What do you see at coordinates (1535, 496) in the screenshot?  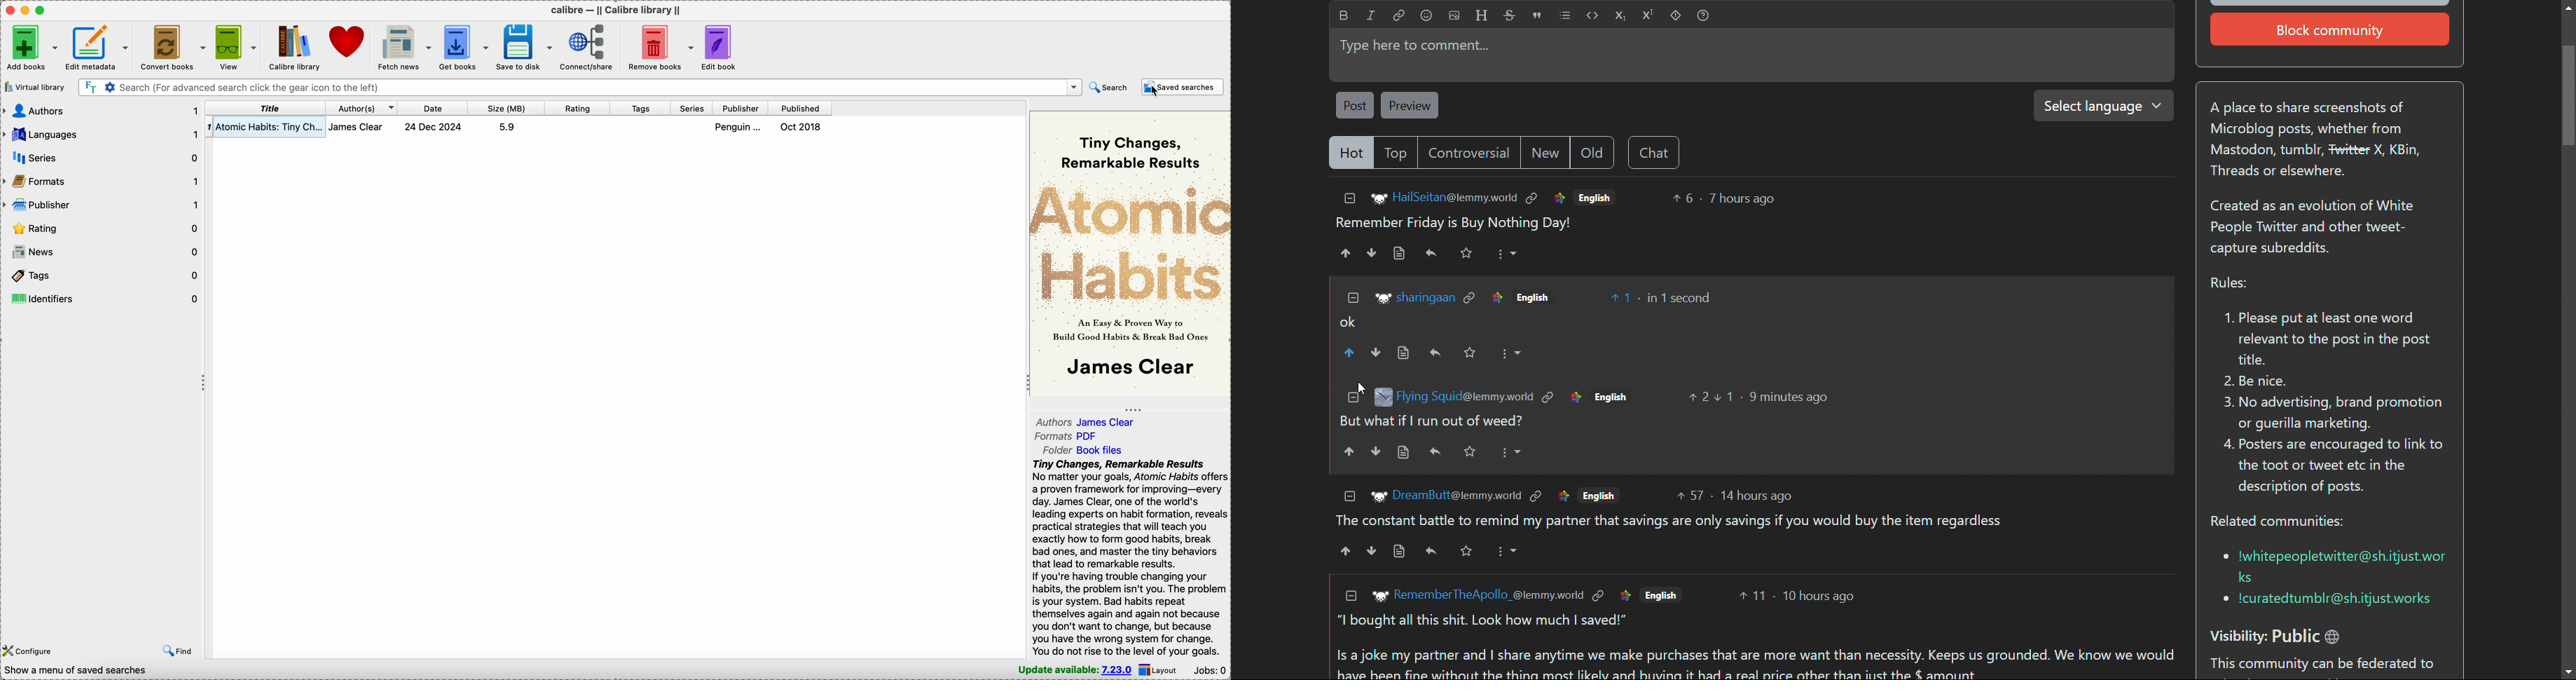 I see `link` at bounding box center [1535, 496].